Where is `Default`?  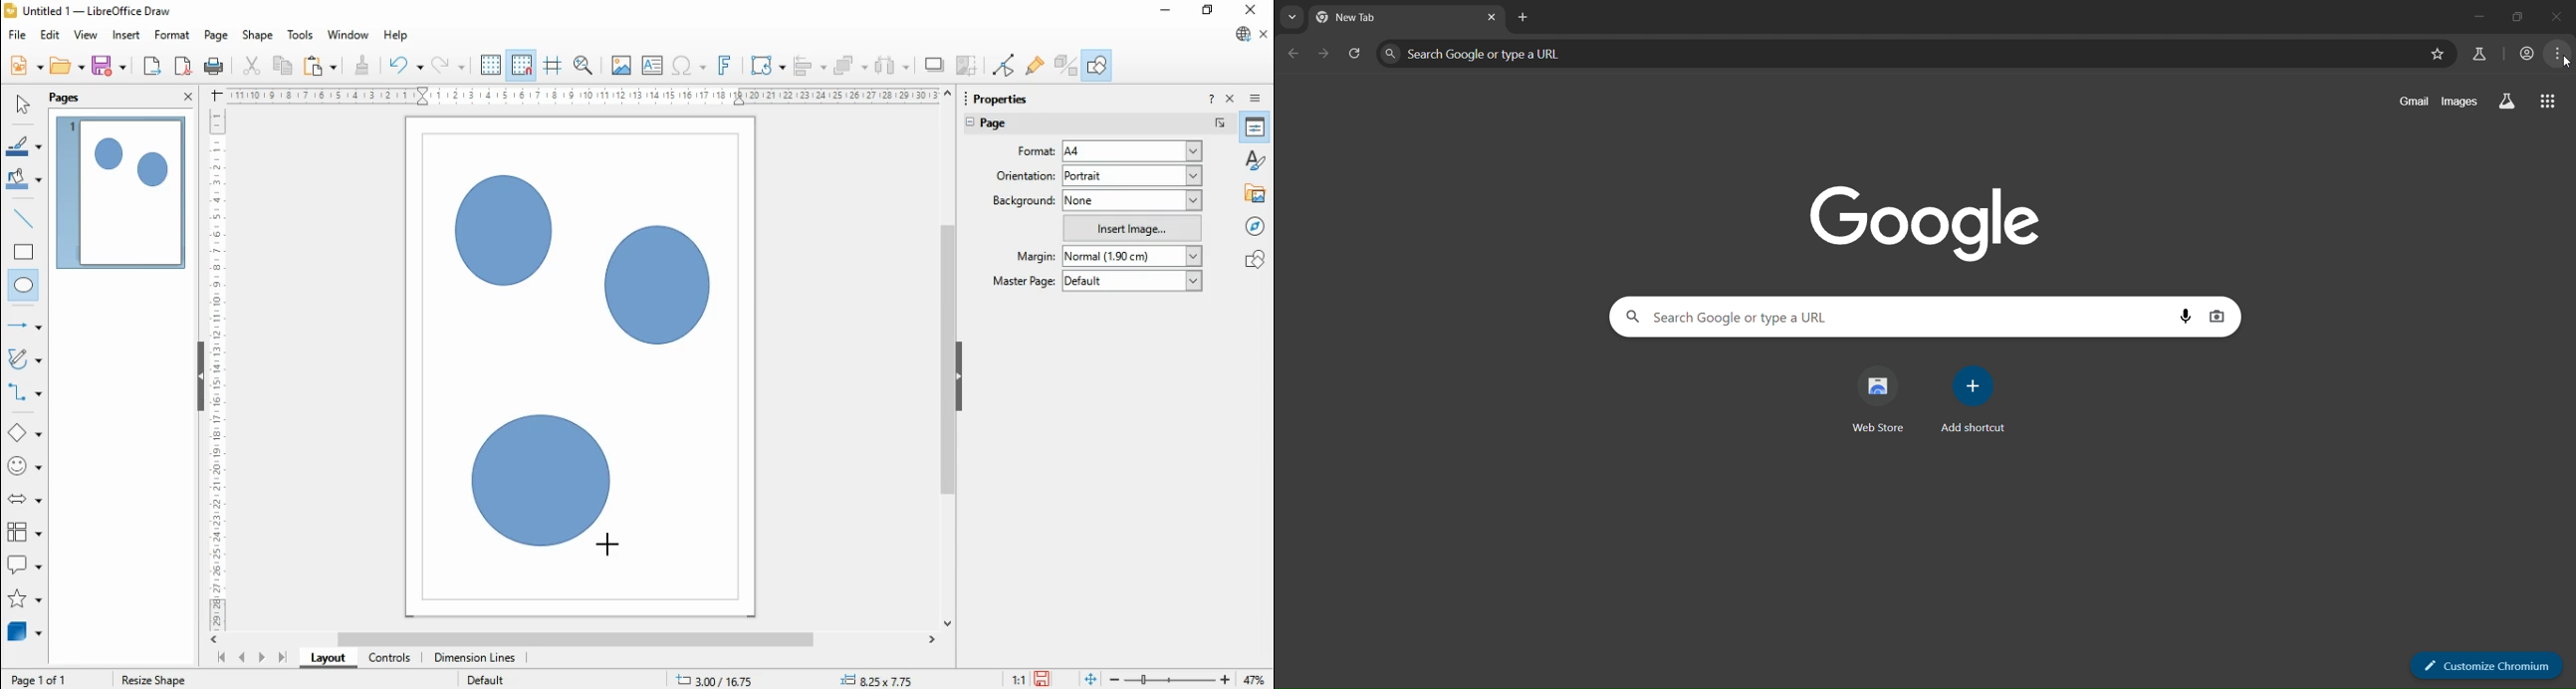 Default is located at coordinates (485, 678).